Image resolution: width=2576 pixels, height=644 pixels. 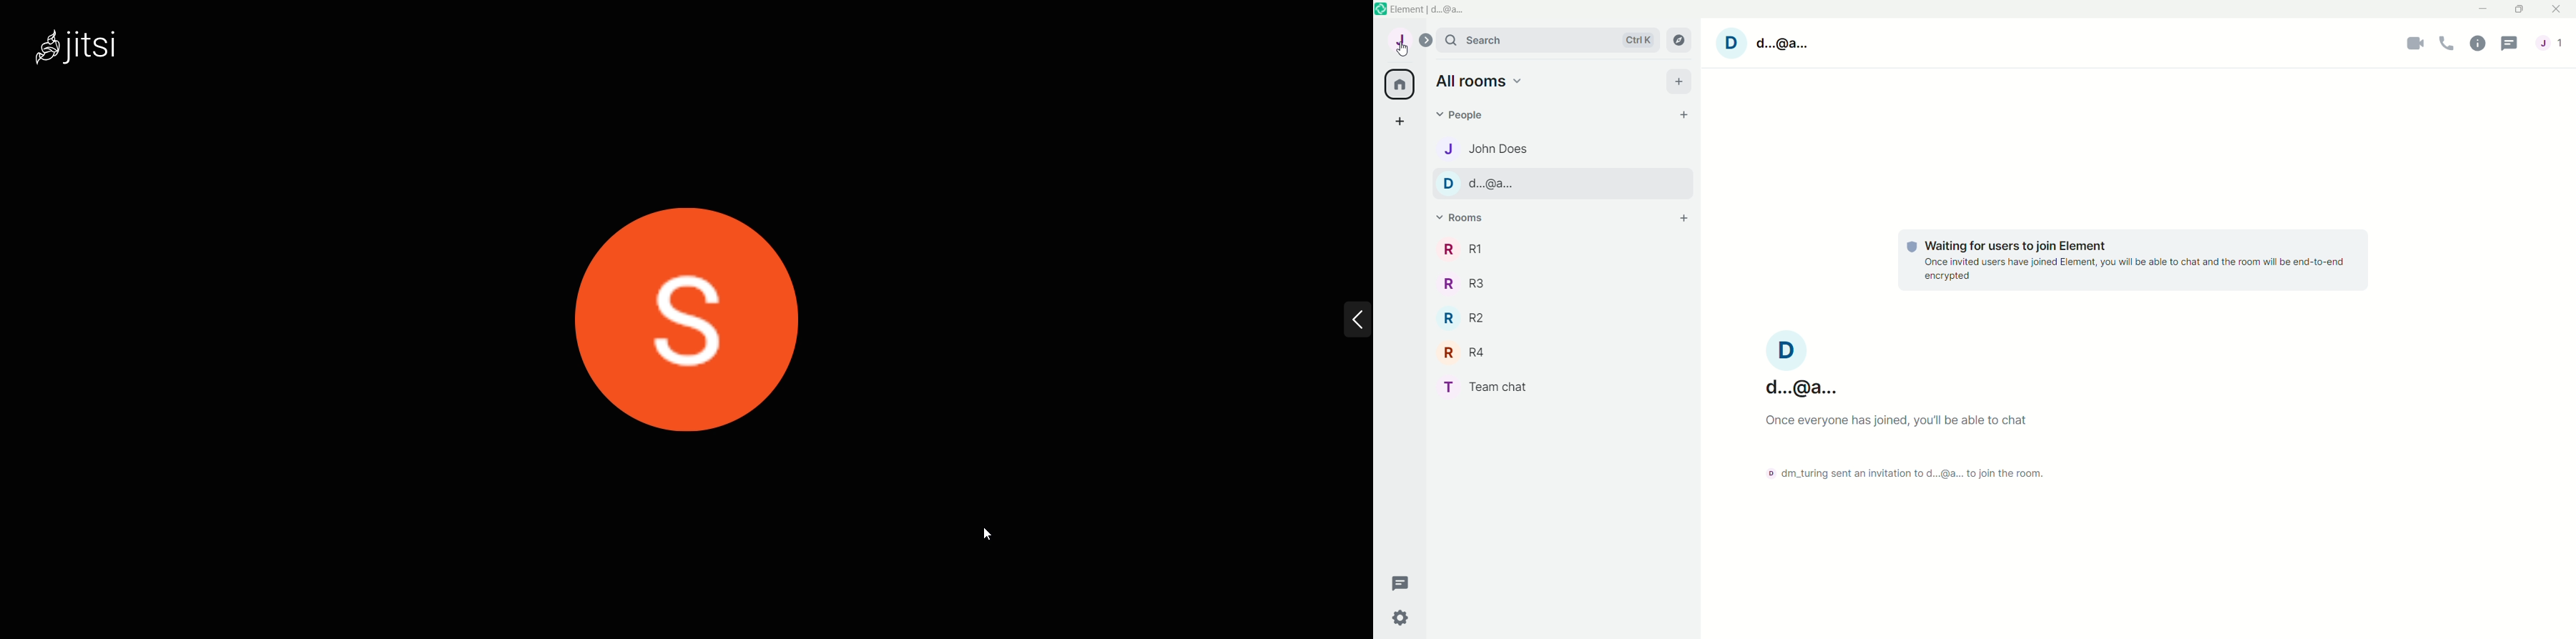 I want to click on J 1, so click(x=2550, y=42).